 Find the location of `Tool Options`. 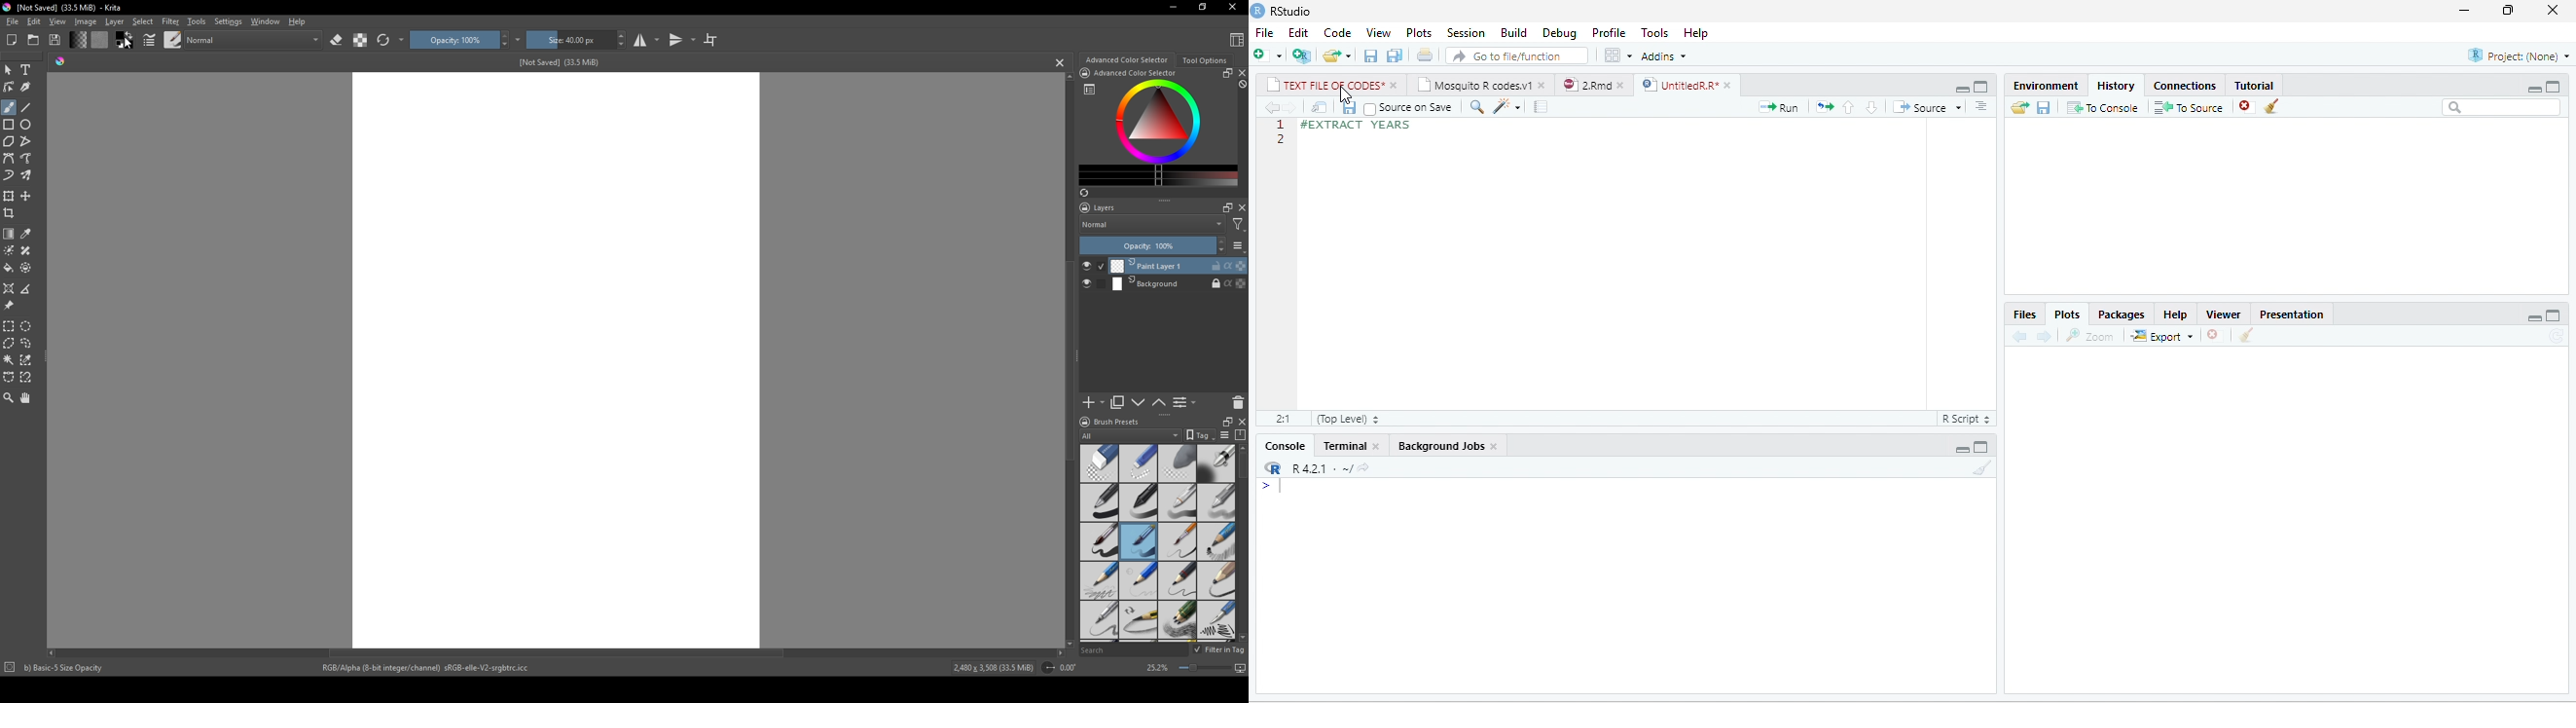

Tool Options is located at coordinates (1205, 61).